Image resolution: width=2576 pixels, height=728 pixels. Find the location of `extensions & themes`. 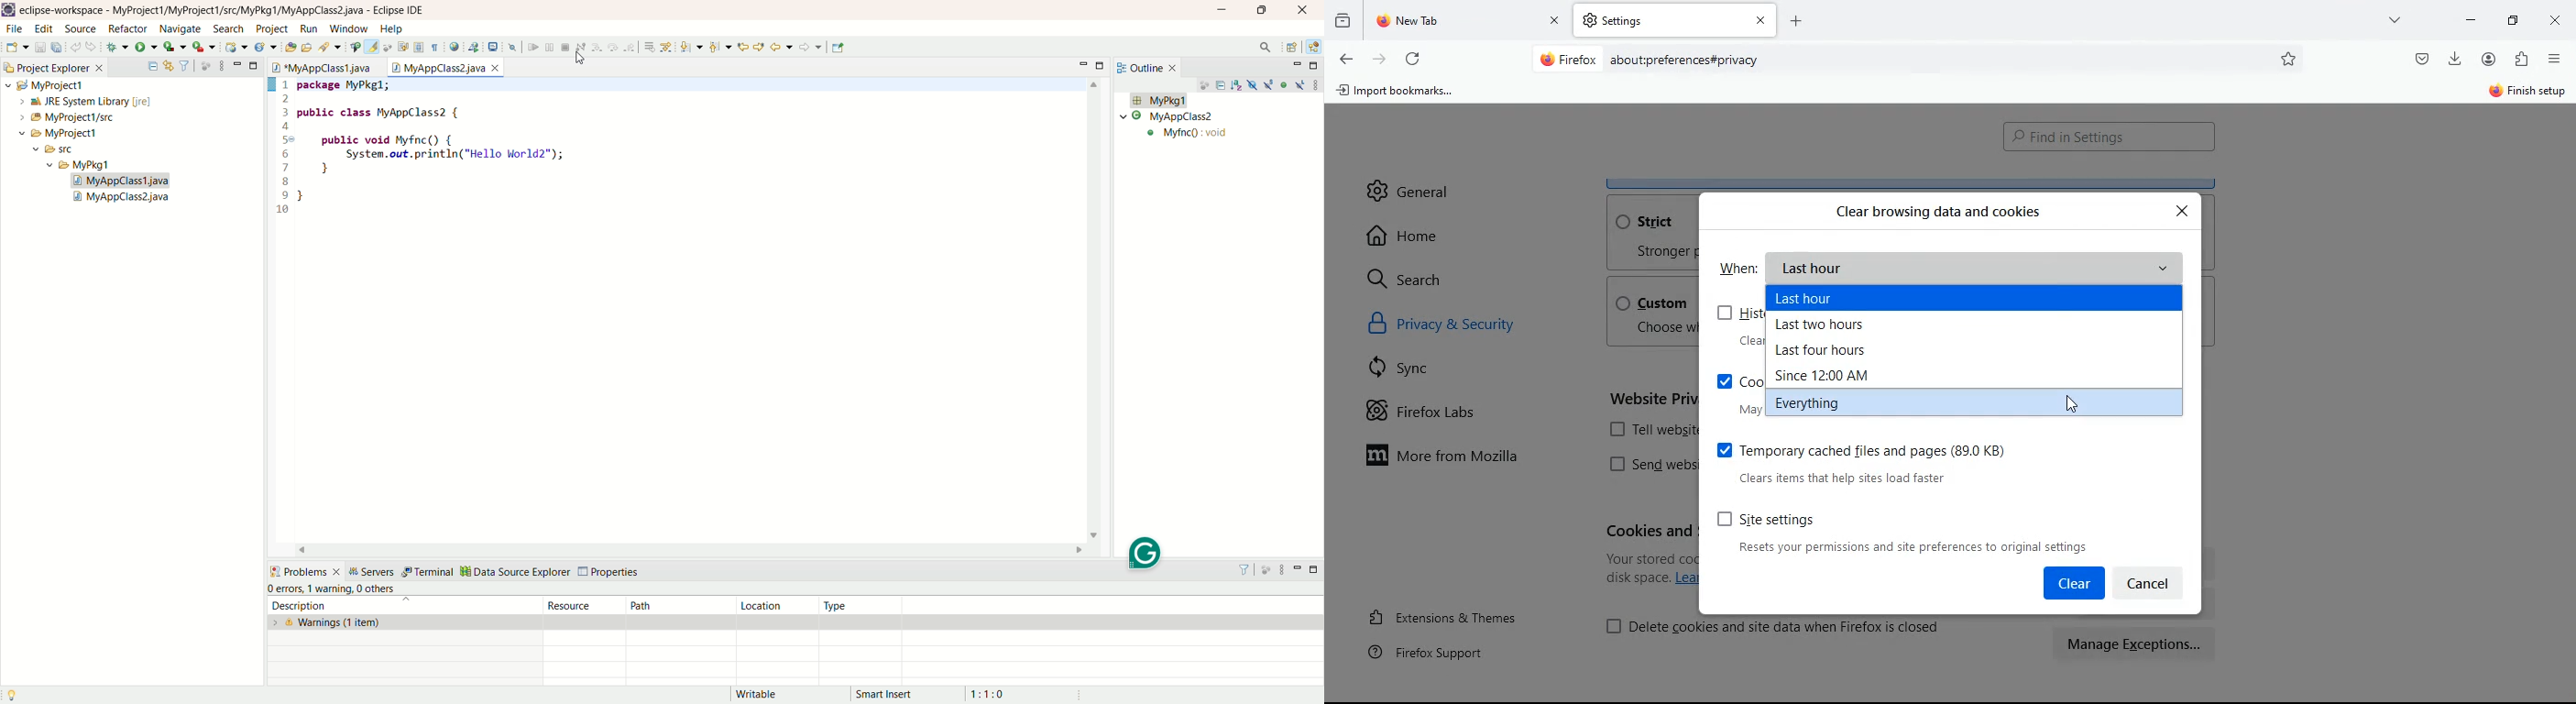

extensions & themes is located at coordinates (1459, 614).